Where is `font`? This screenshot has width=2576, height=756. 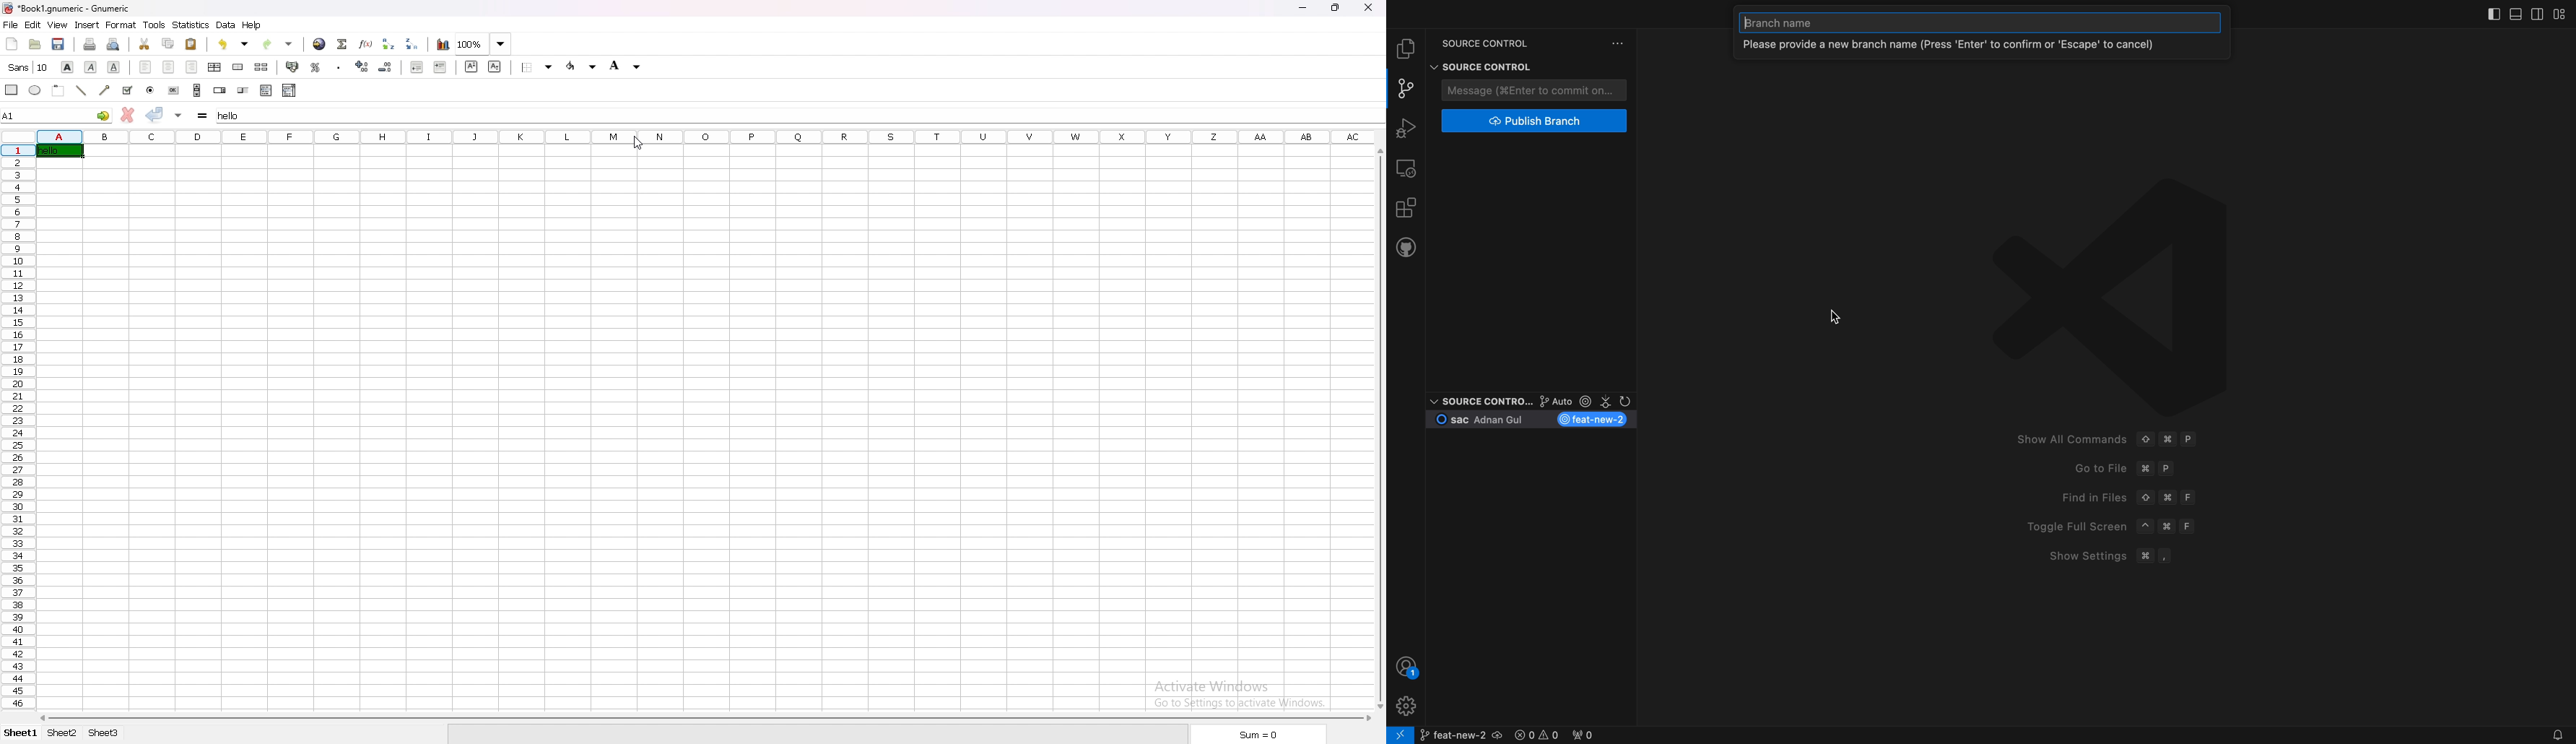
font is located at coordinates (28, 66).